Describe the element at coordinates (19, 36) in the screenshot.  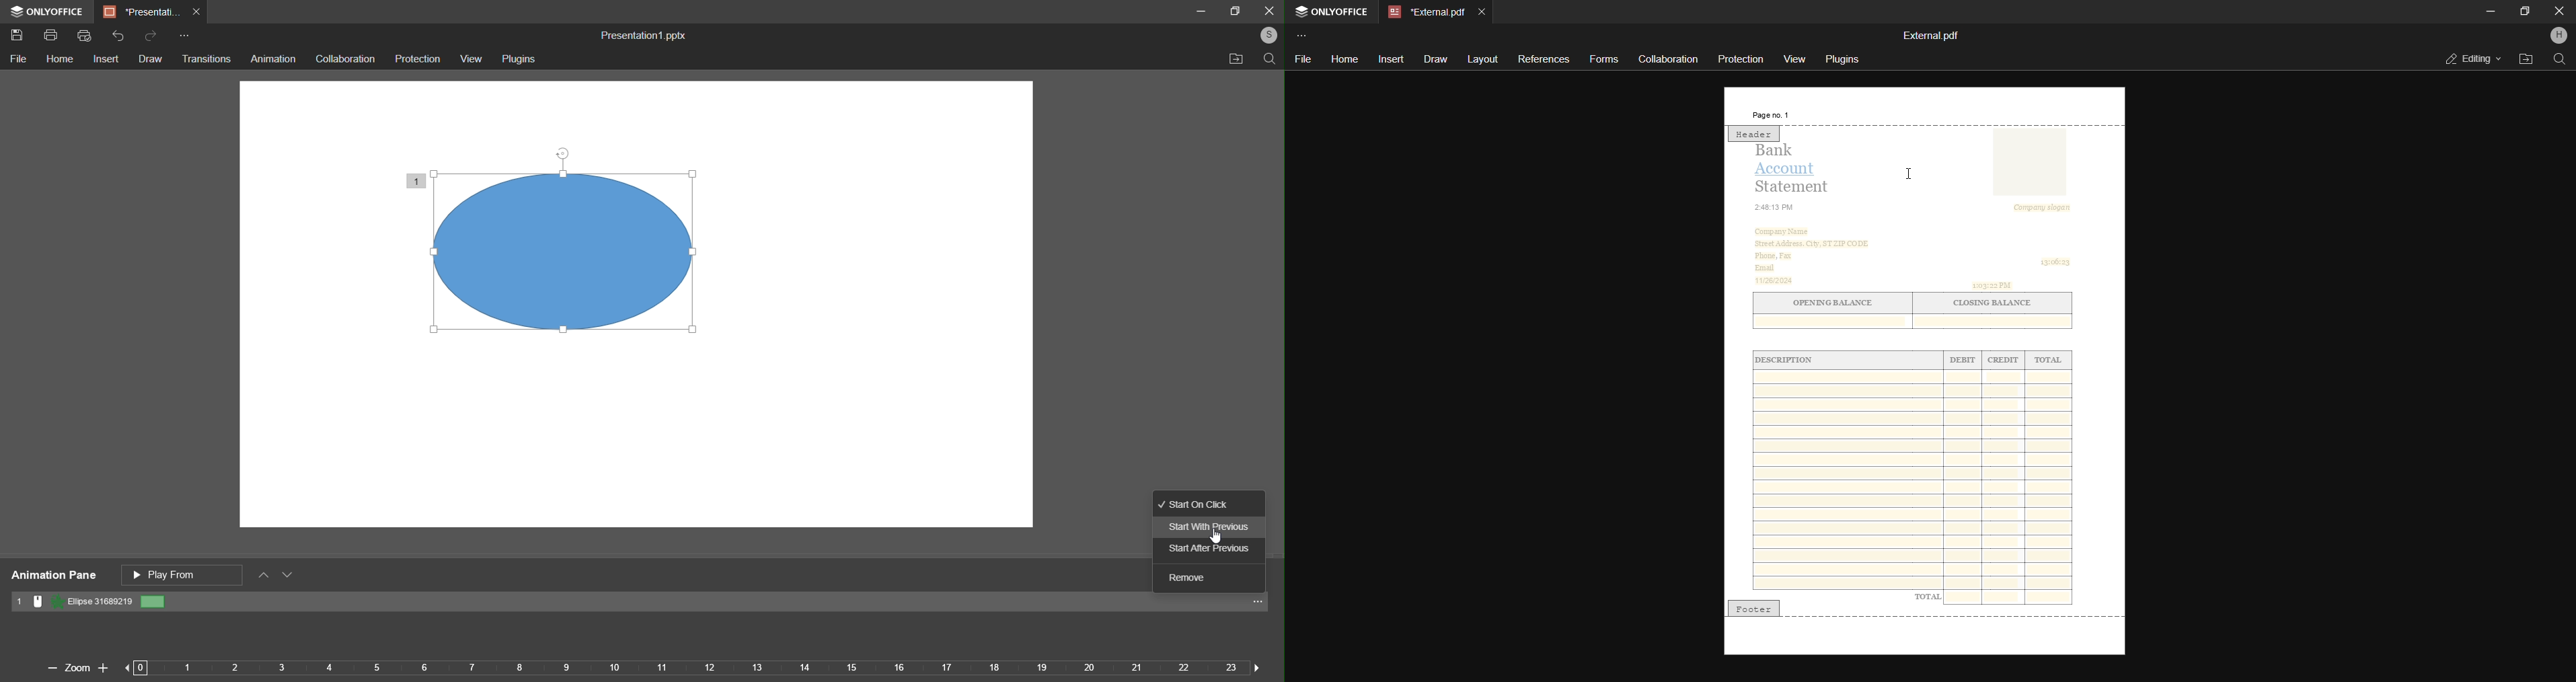
I see `Save` at that location.